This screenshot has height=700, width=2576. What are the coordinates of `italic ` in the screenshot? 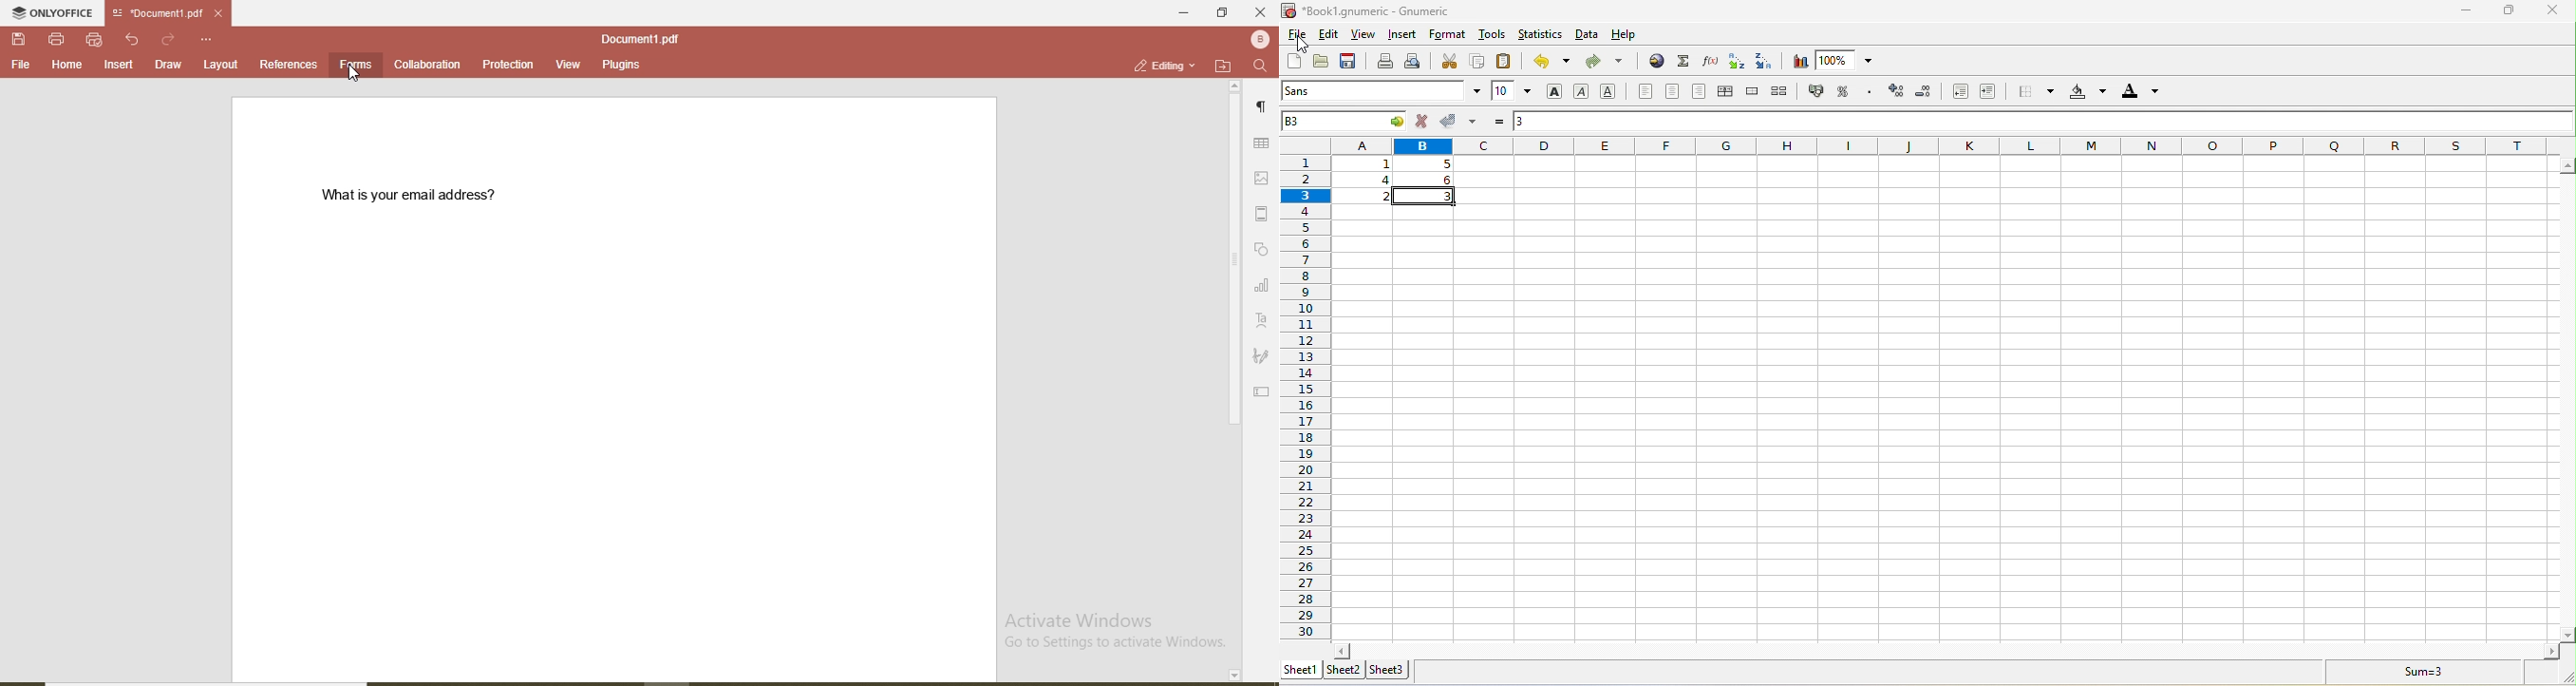 It's located at (1581, 92).